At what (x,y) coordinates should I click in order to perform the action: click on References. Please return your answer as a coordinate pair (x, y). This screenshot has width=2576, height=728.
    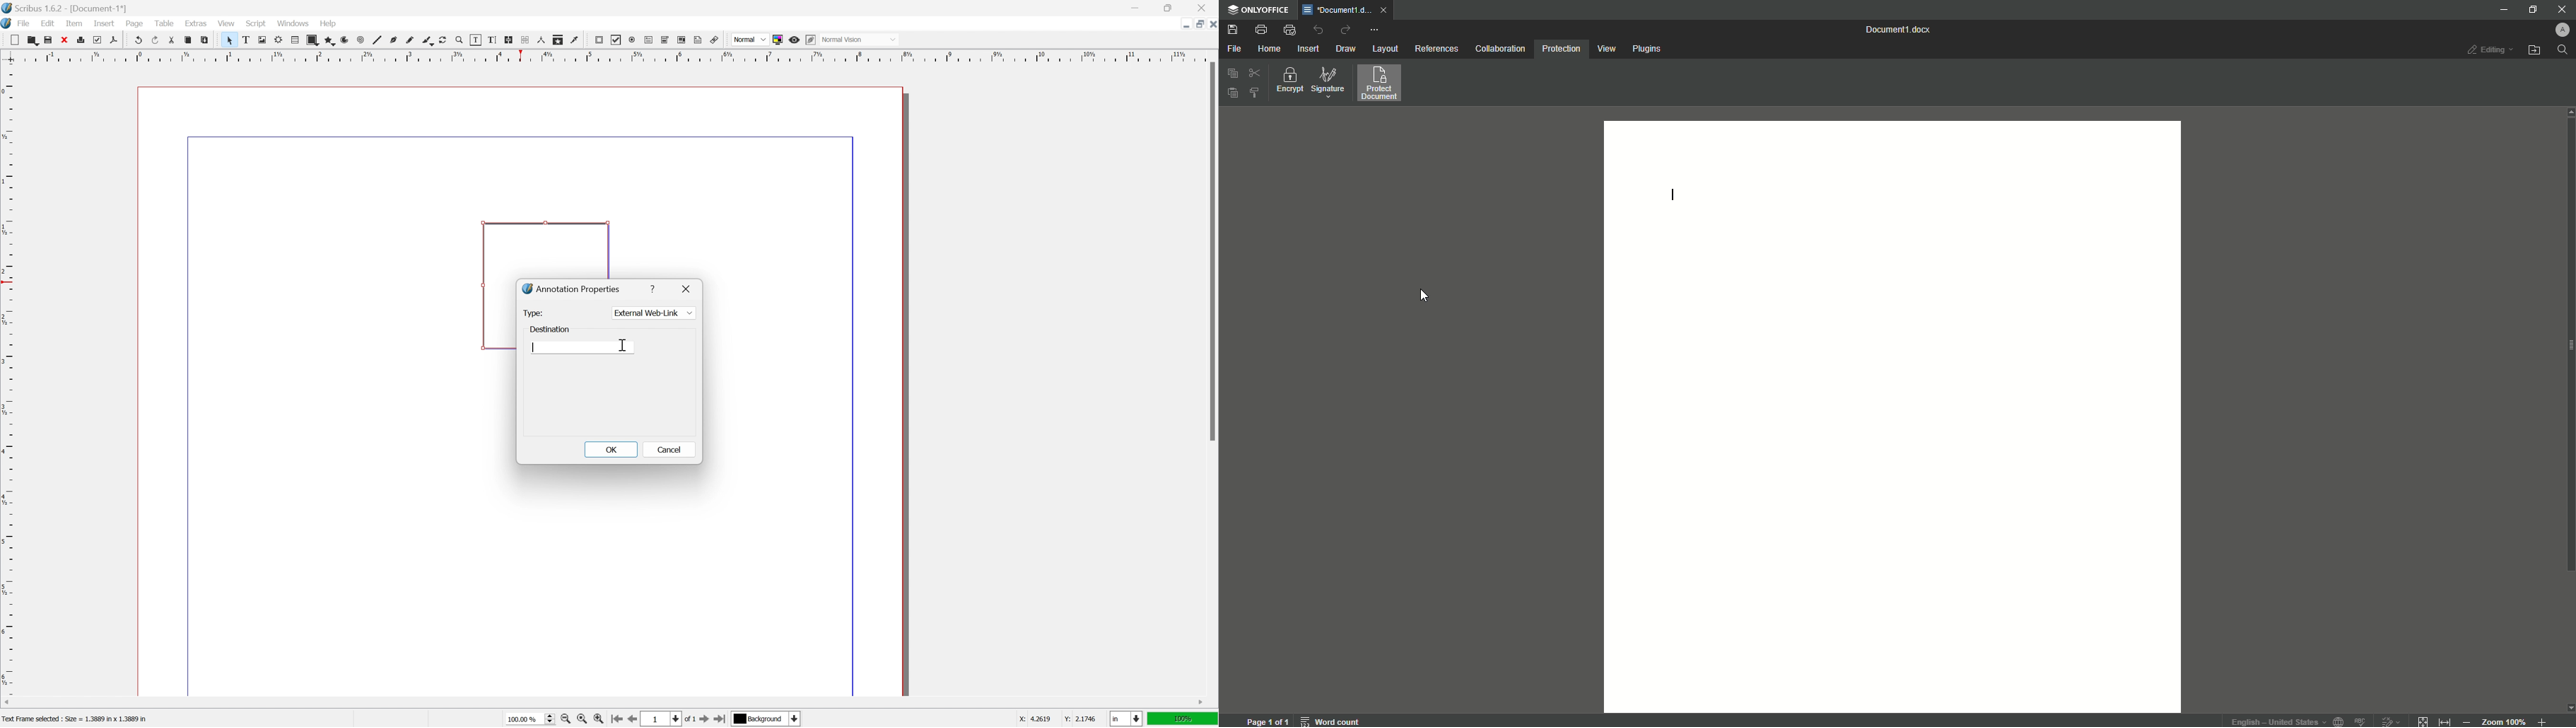
    Looking at the image, I should click on (1437, 48).